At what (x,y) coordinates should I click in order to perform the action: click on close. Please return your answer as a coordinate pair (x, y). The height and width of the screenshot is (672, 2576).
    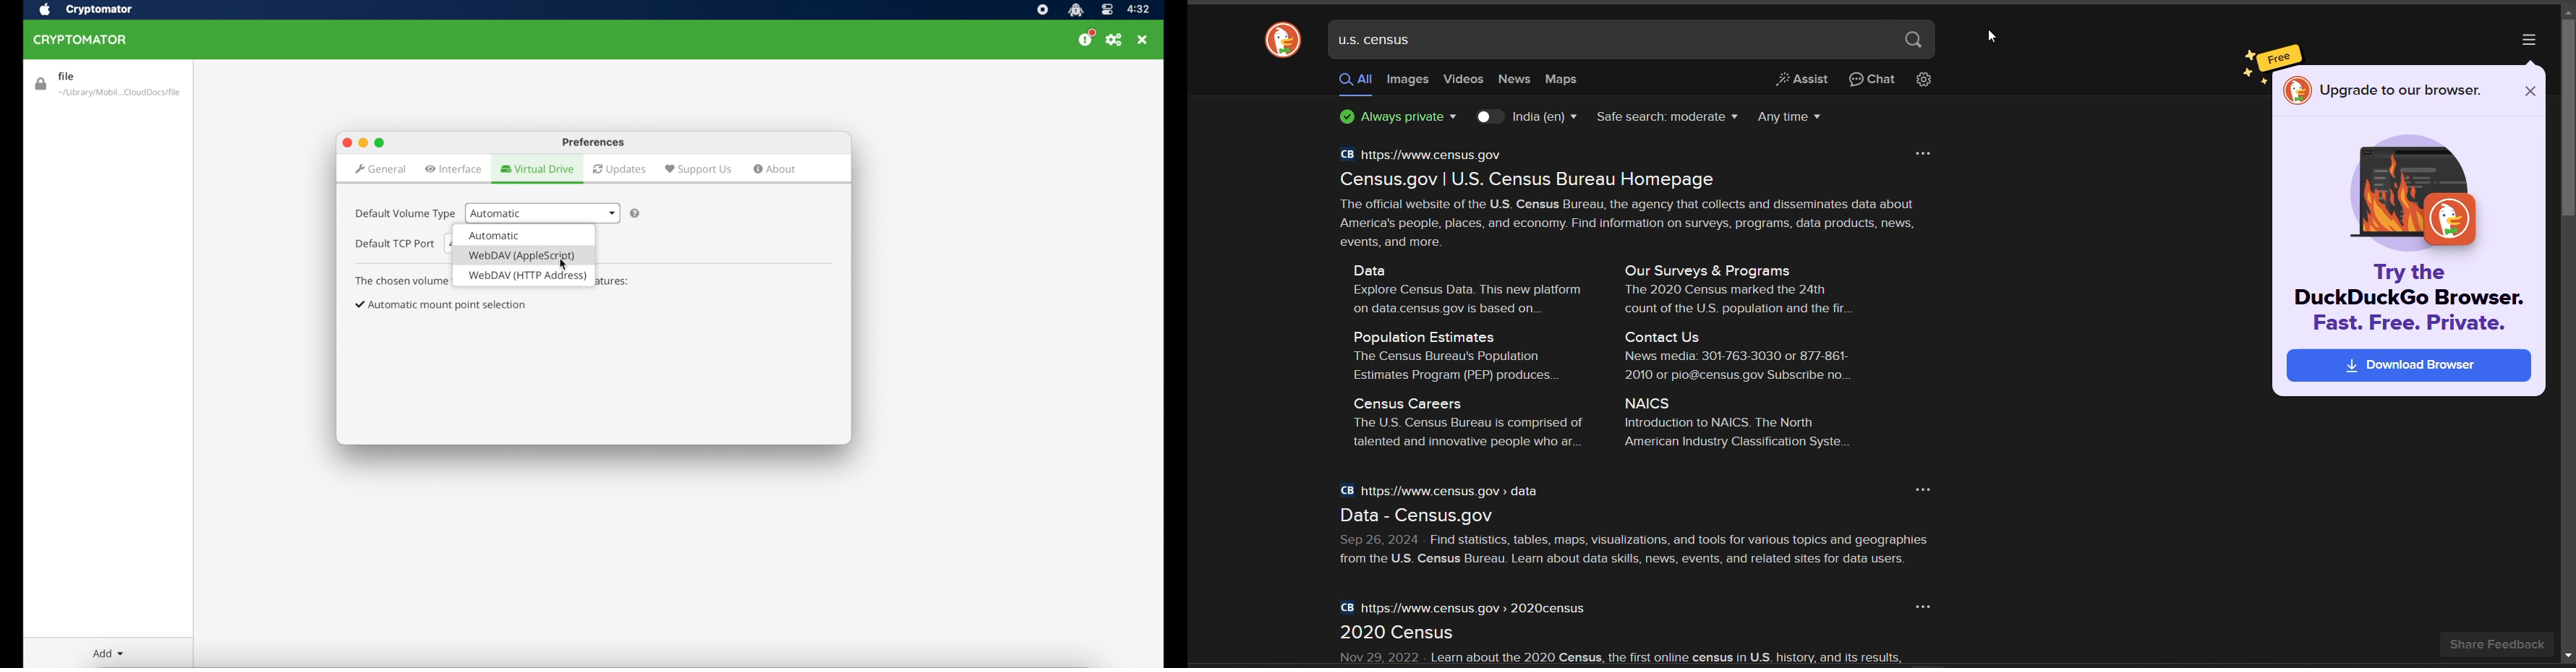
    Looking at the image, I should click on (346, 143).